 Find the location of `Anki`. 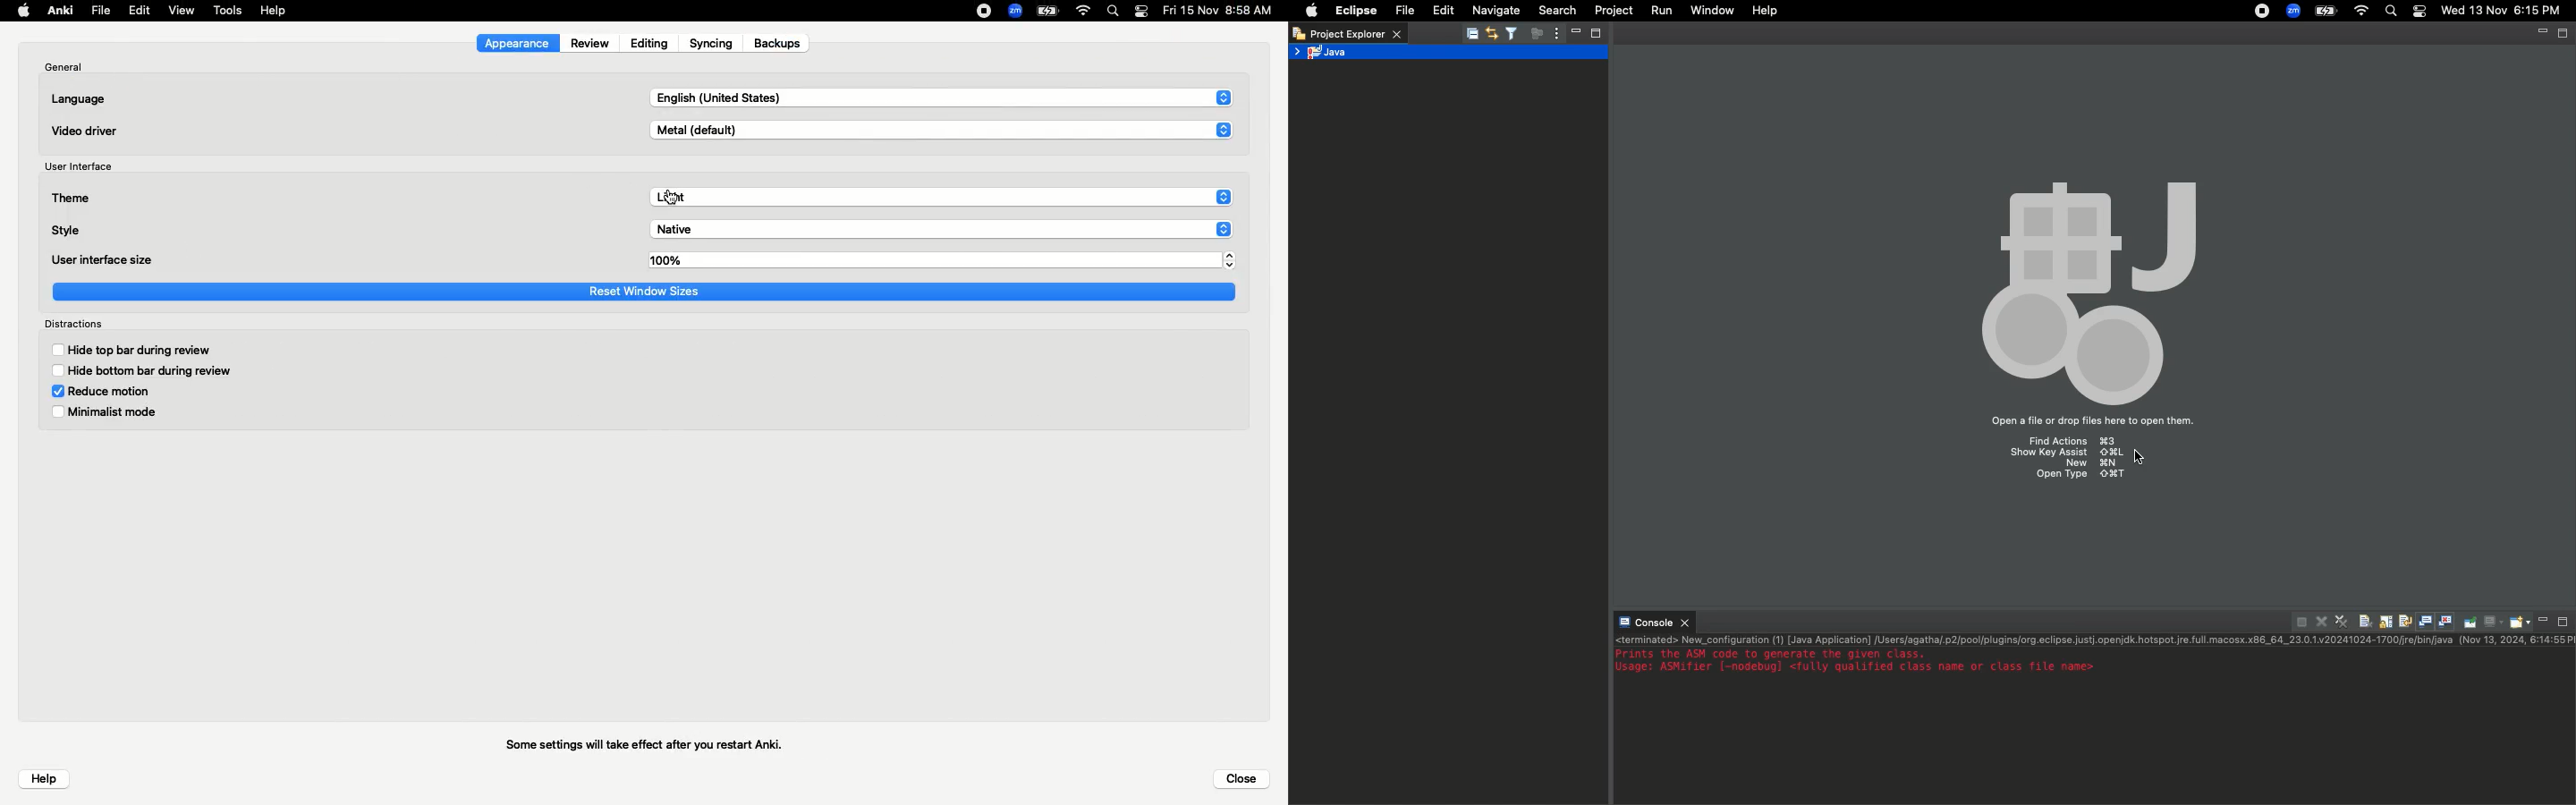

Anki is located at coordinates (59, 9).